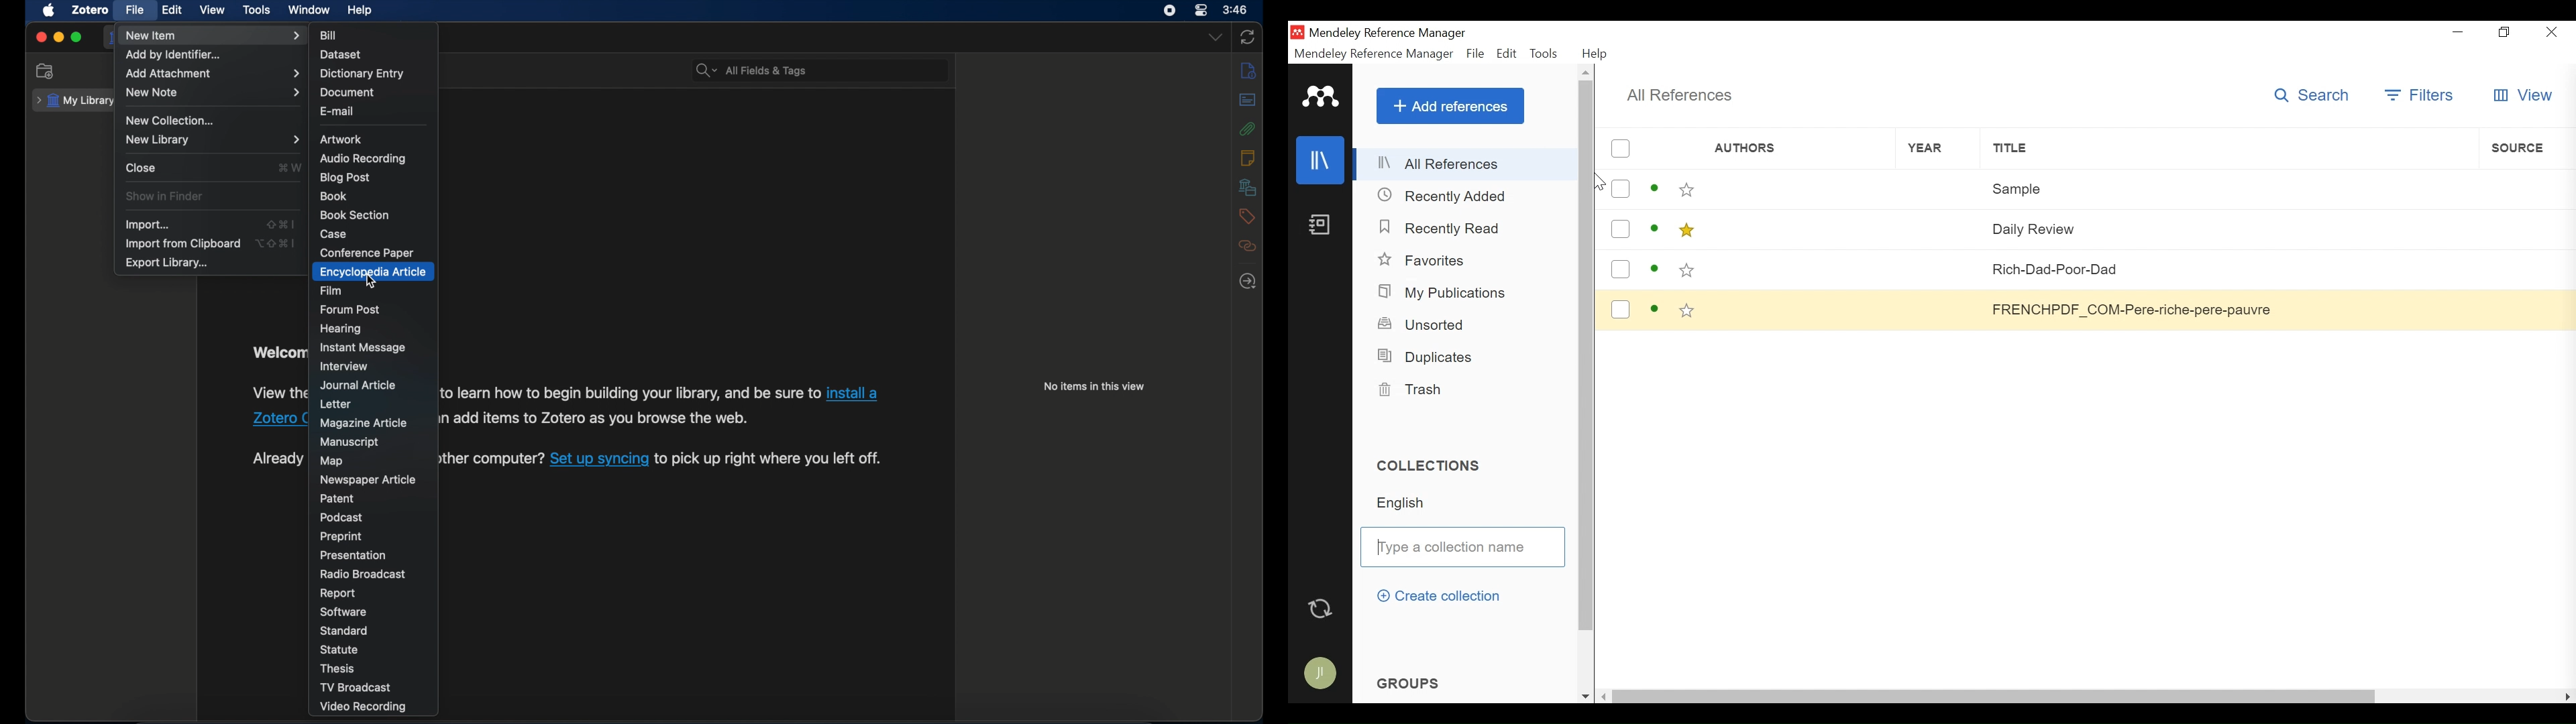 The image size is (2576, 728). I want to click on Recently Added, so click(1442, 196).